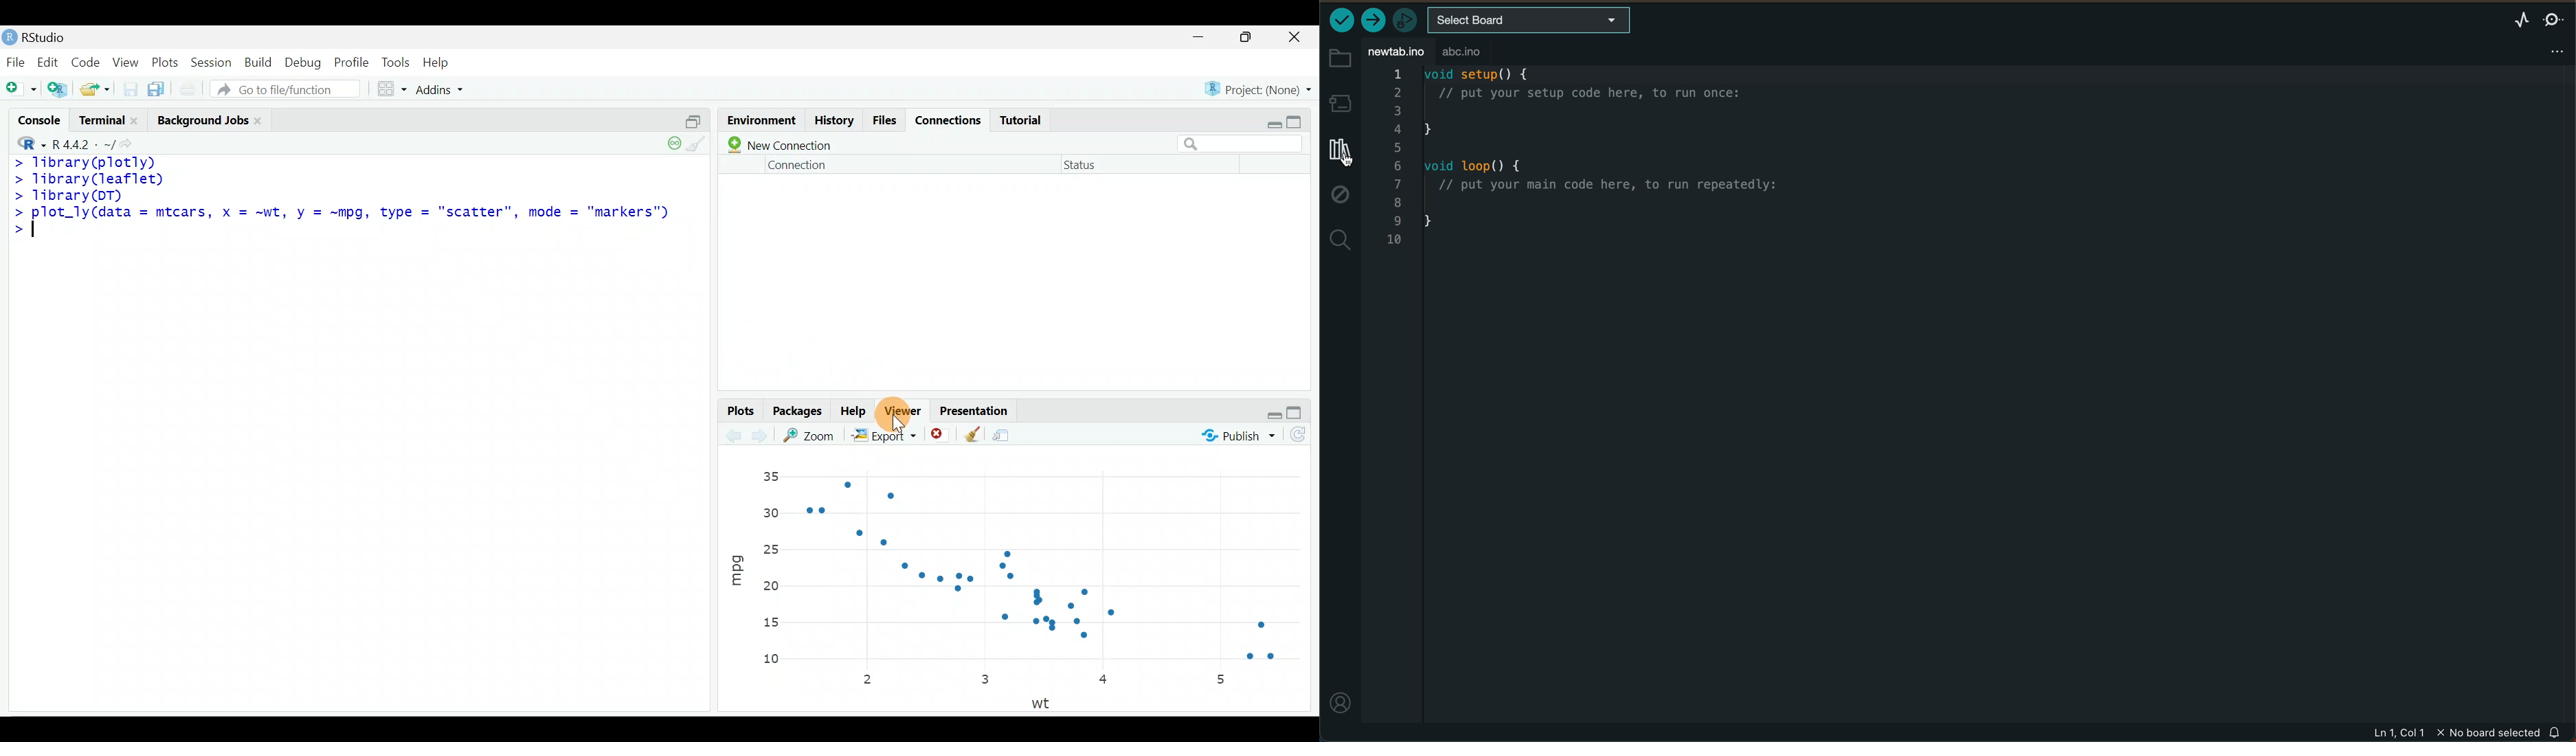 The height and width of the screenshot is (756, 2576). I want to click on Split, so click(690, 122).